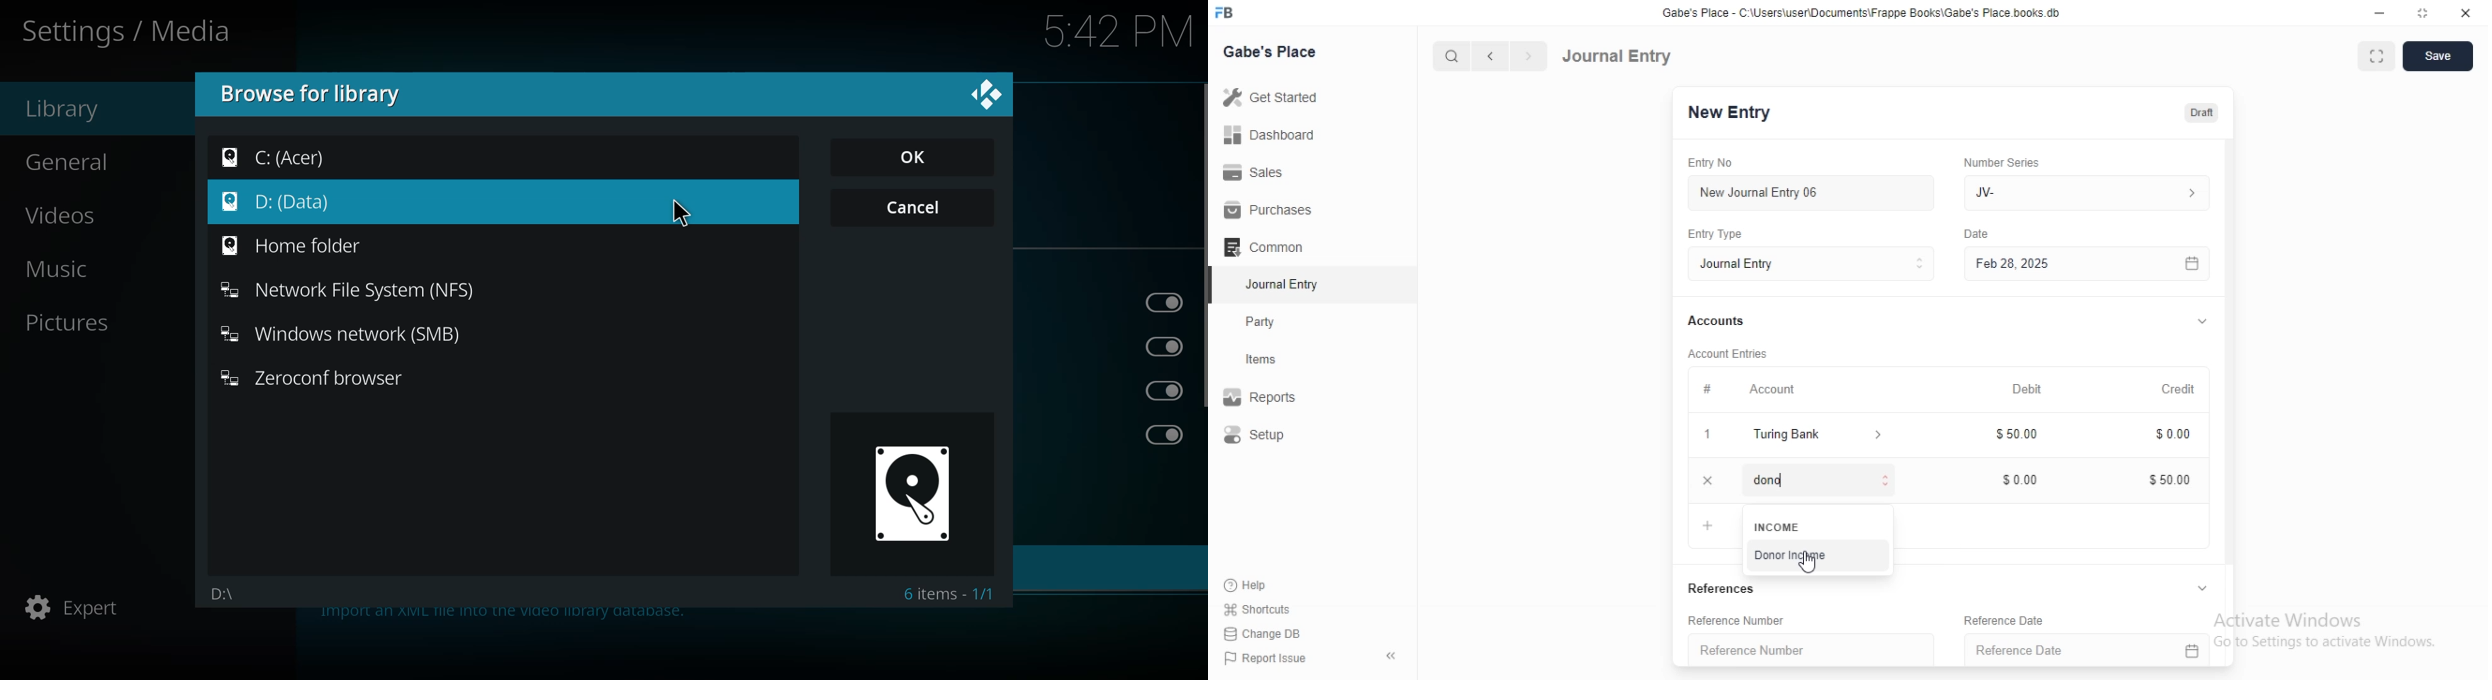  What do you see at coordinates (944, 594) in the screenshot?
I see `6 items` at bounding box center [944, 594].